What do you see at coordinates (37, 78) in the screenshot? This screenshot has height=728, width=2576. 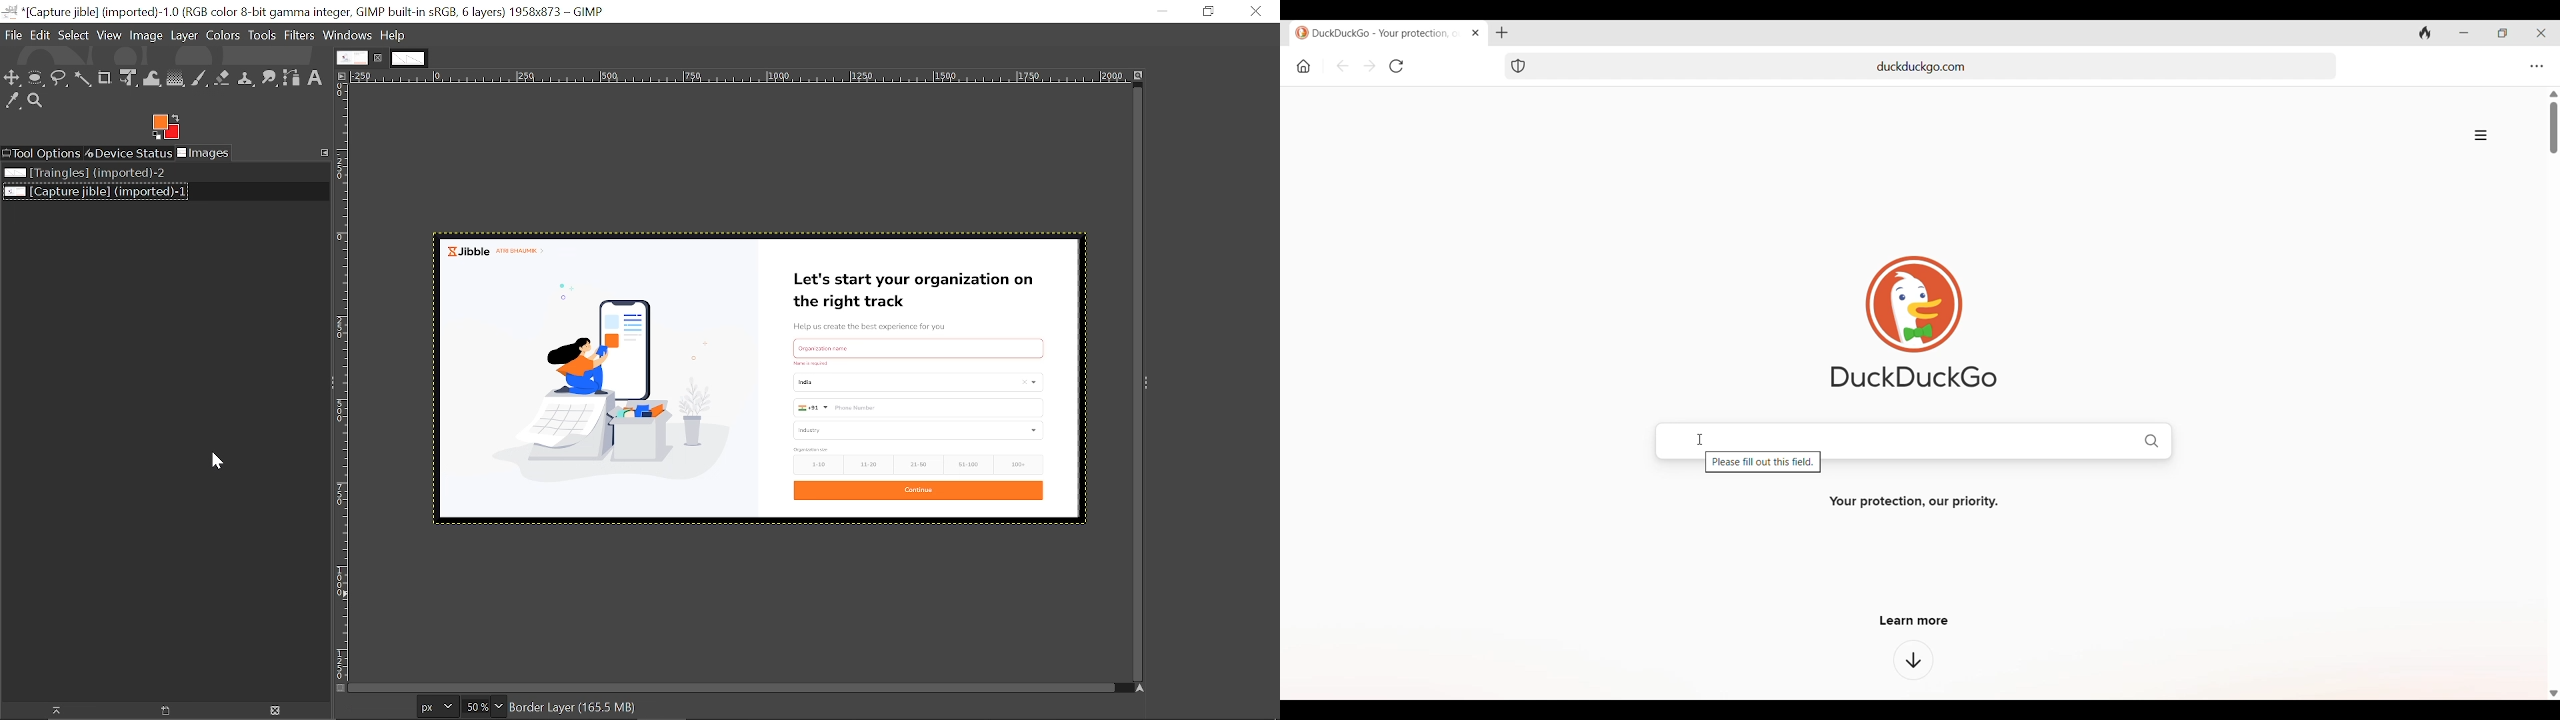 I see `Ellipse select tool` at bounding box center [37, 78].